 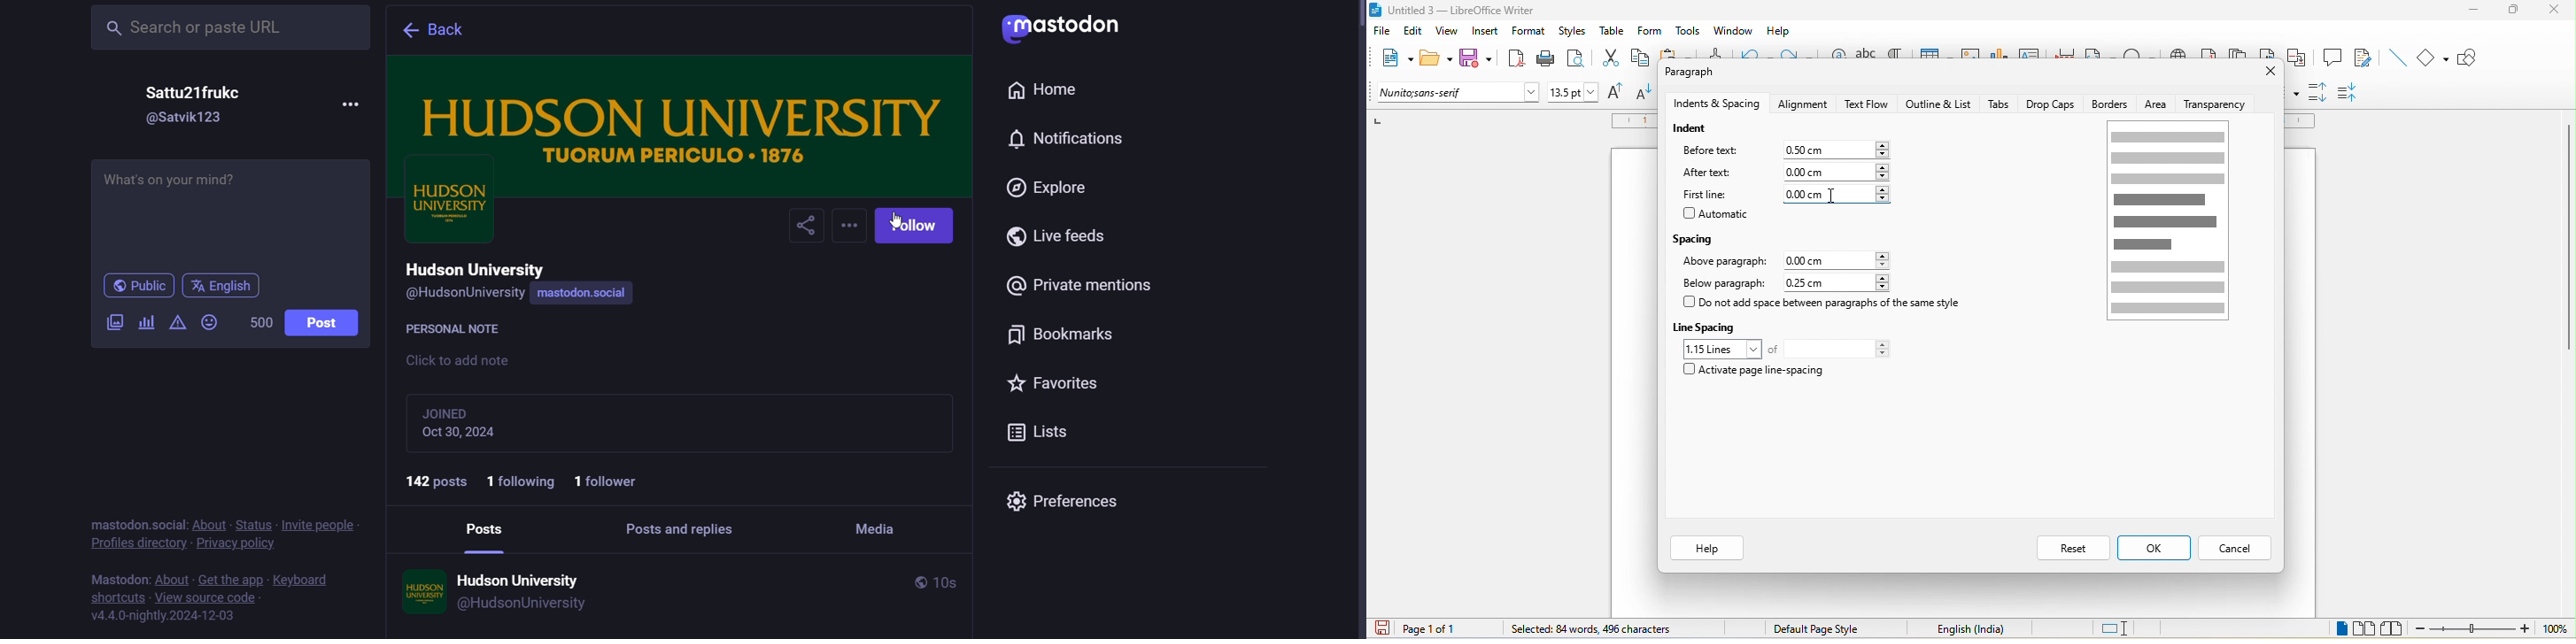 I want to click on profiles directory, so click(x=137, y=543).